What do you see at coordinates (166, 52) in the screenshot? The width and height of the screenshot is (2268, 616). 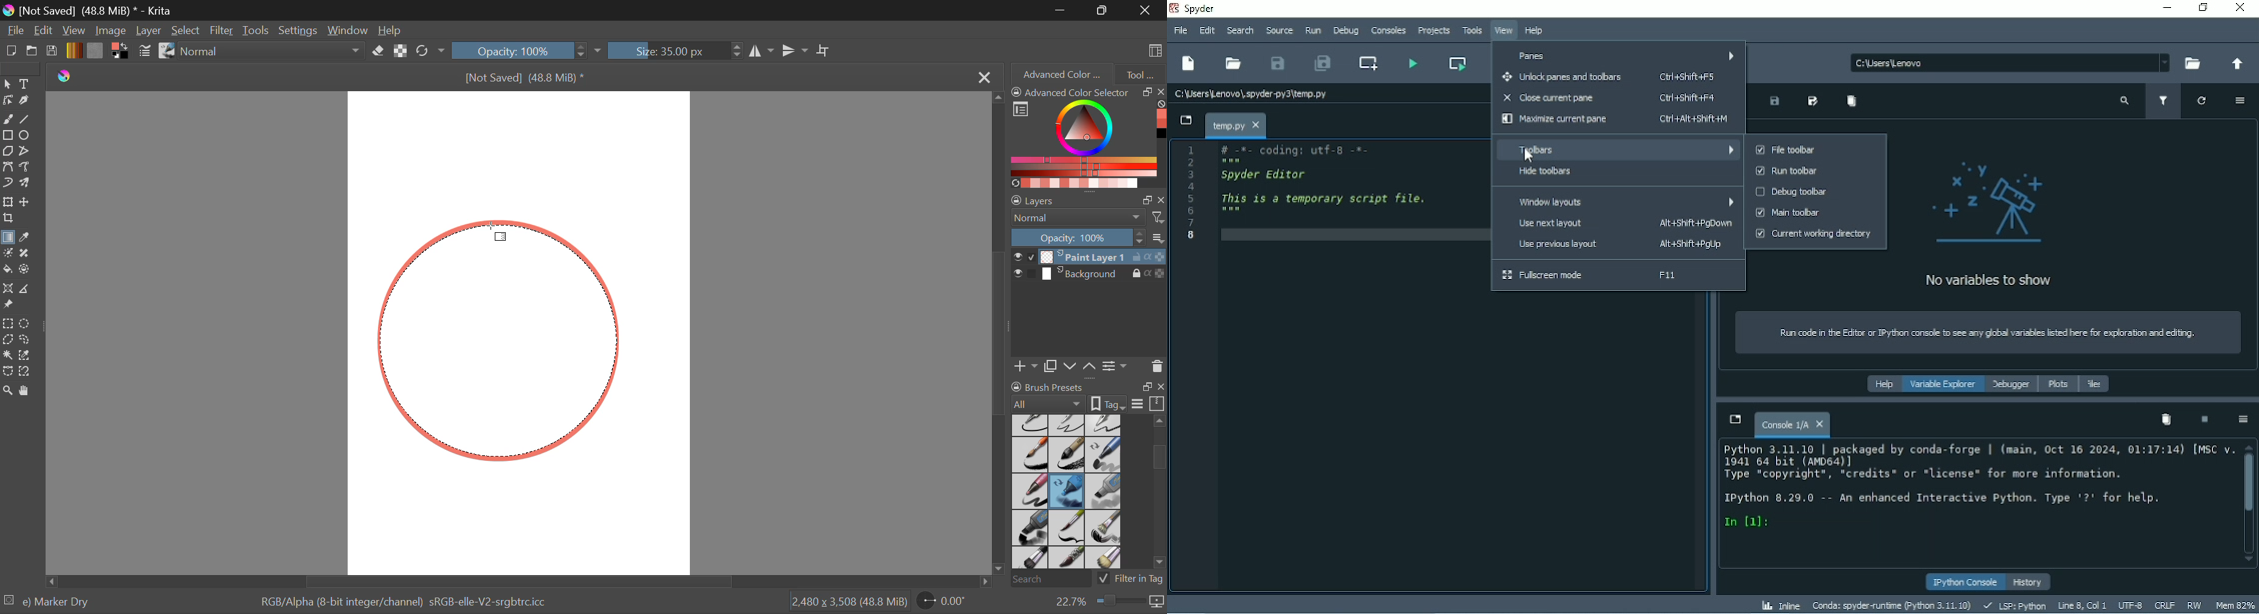 I see `Stroke Type` at bounding box center [166, 52].